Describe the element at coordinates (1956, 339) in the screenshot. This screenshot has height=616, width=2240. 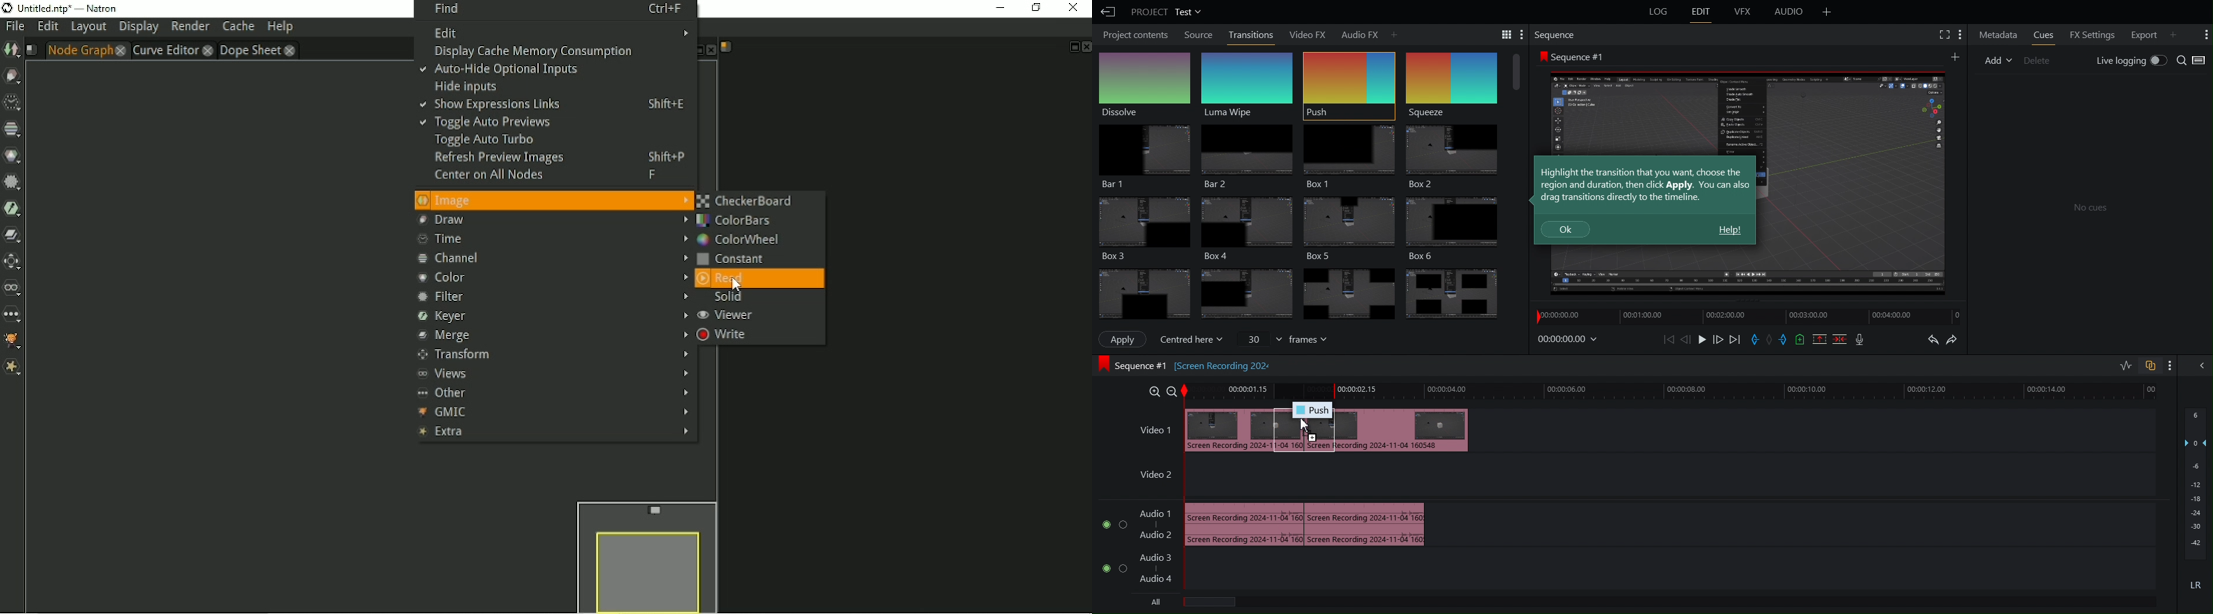
I see `Redo` at that location.